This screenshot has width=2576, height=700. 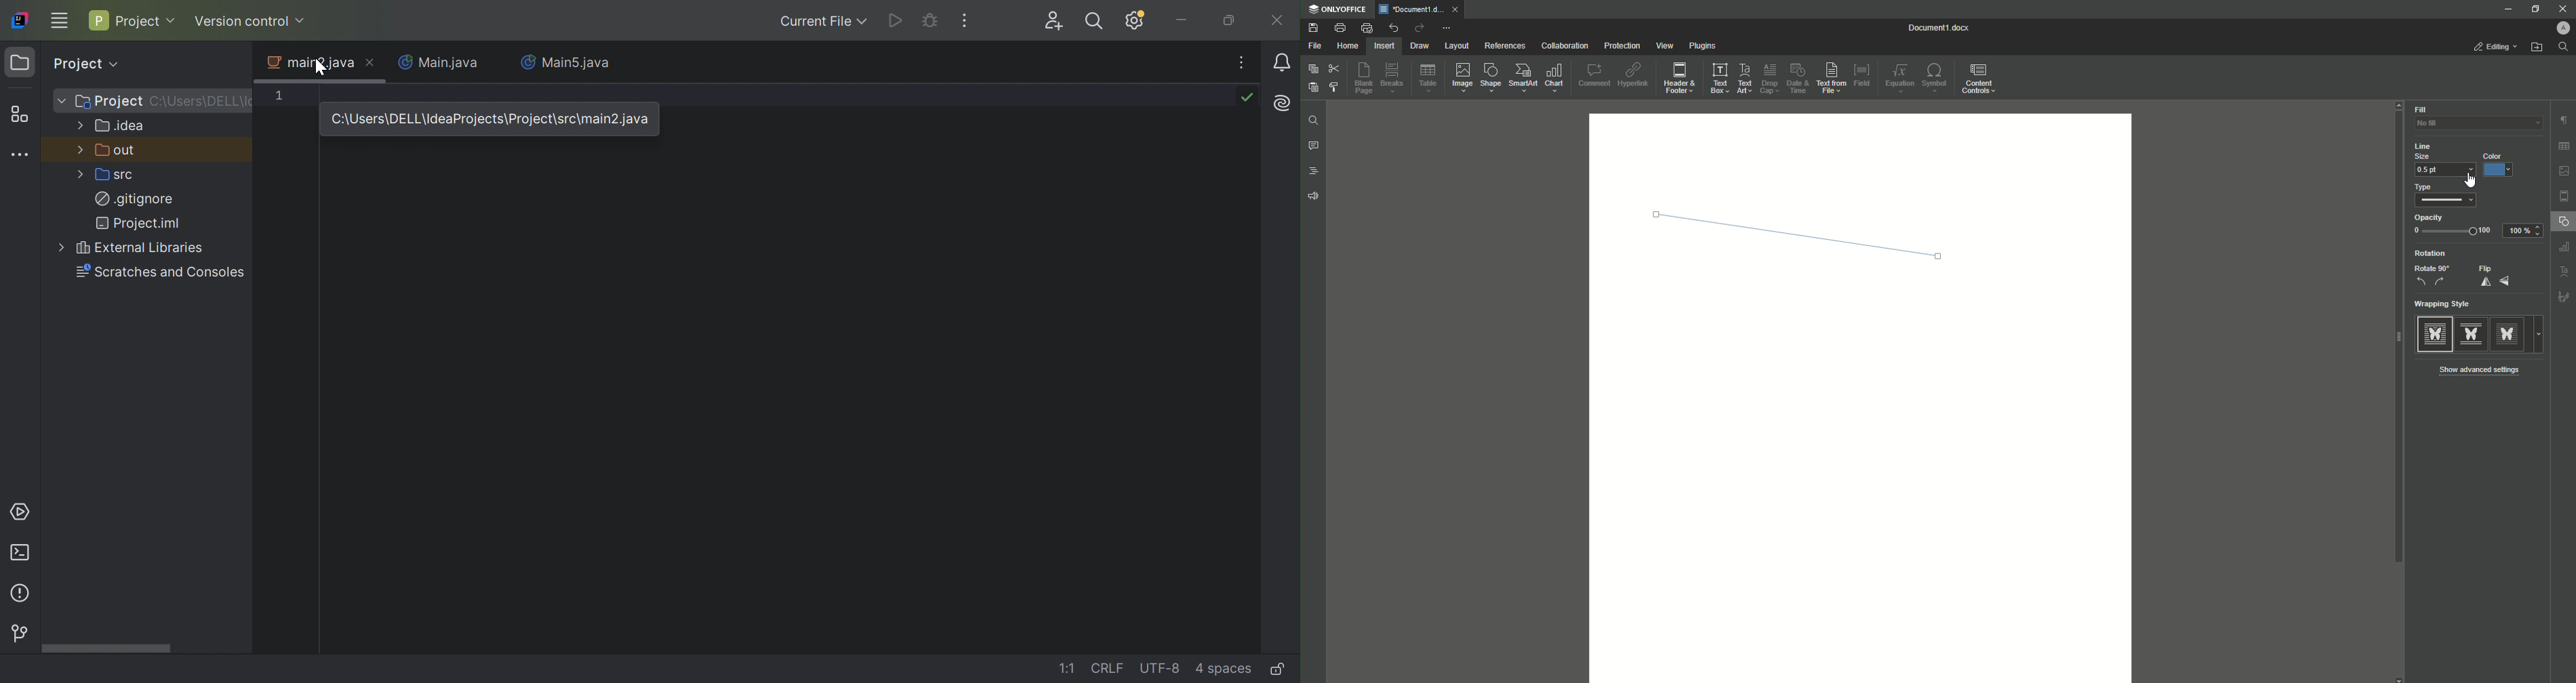 What do you see at coordinates (1419, 47) in the screenshot?
I see `Draw` at bounding box center [1419, 47].